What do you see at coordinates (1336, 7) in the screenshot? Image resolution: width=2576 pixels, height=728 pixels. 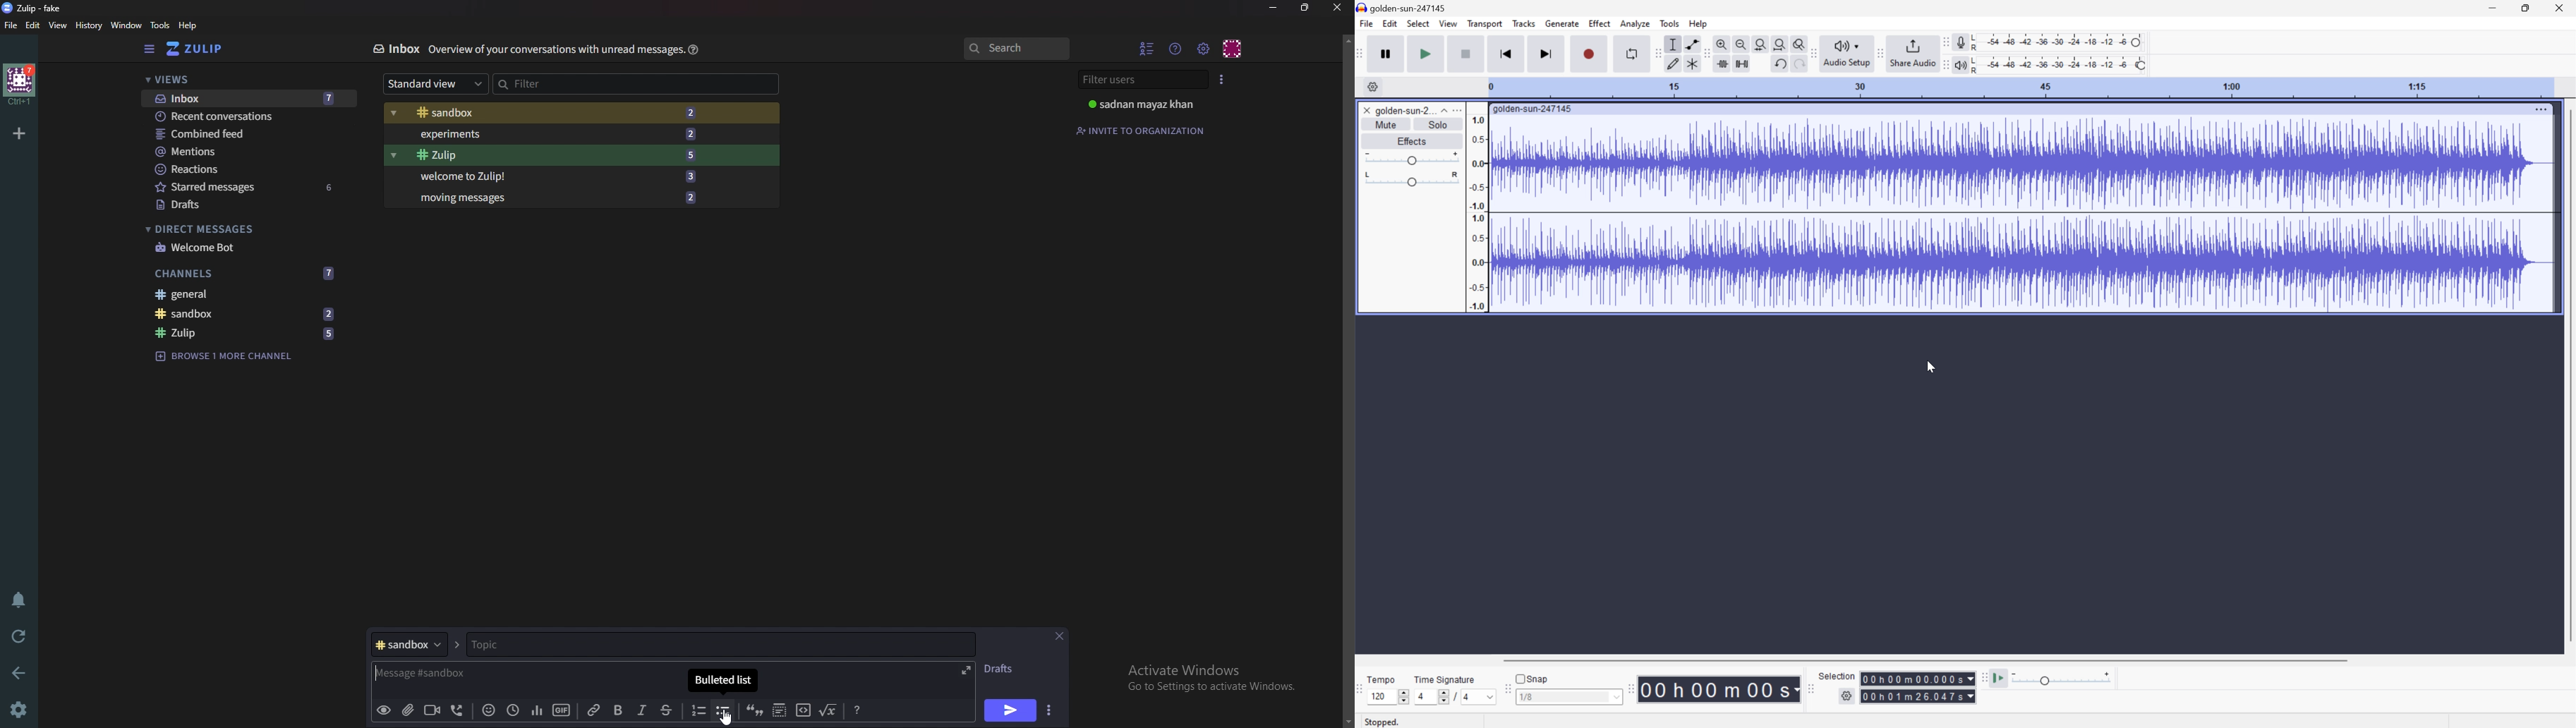 I see `close` at bounding box center [1336, 7].